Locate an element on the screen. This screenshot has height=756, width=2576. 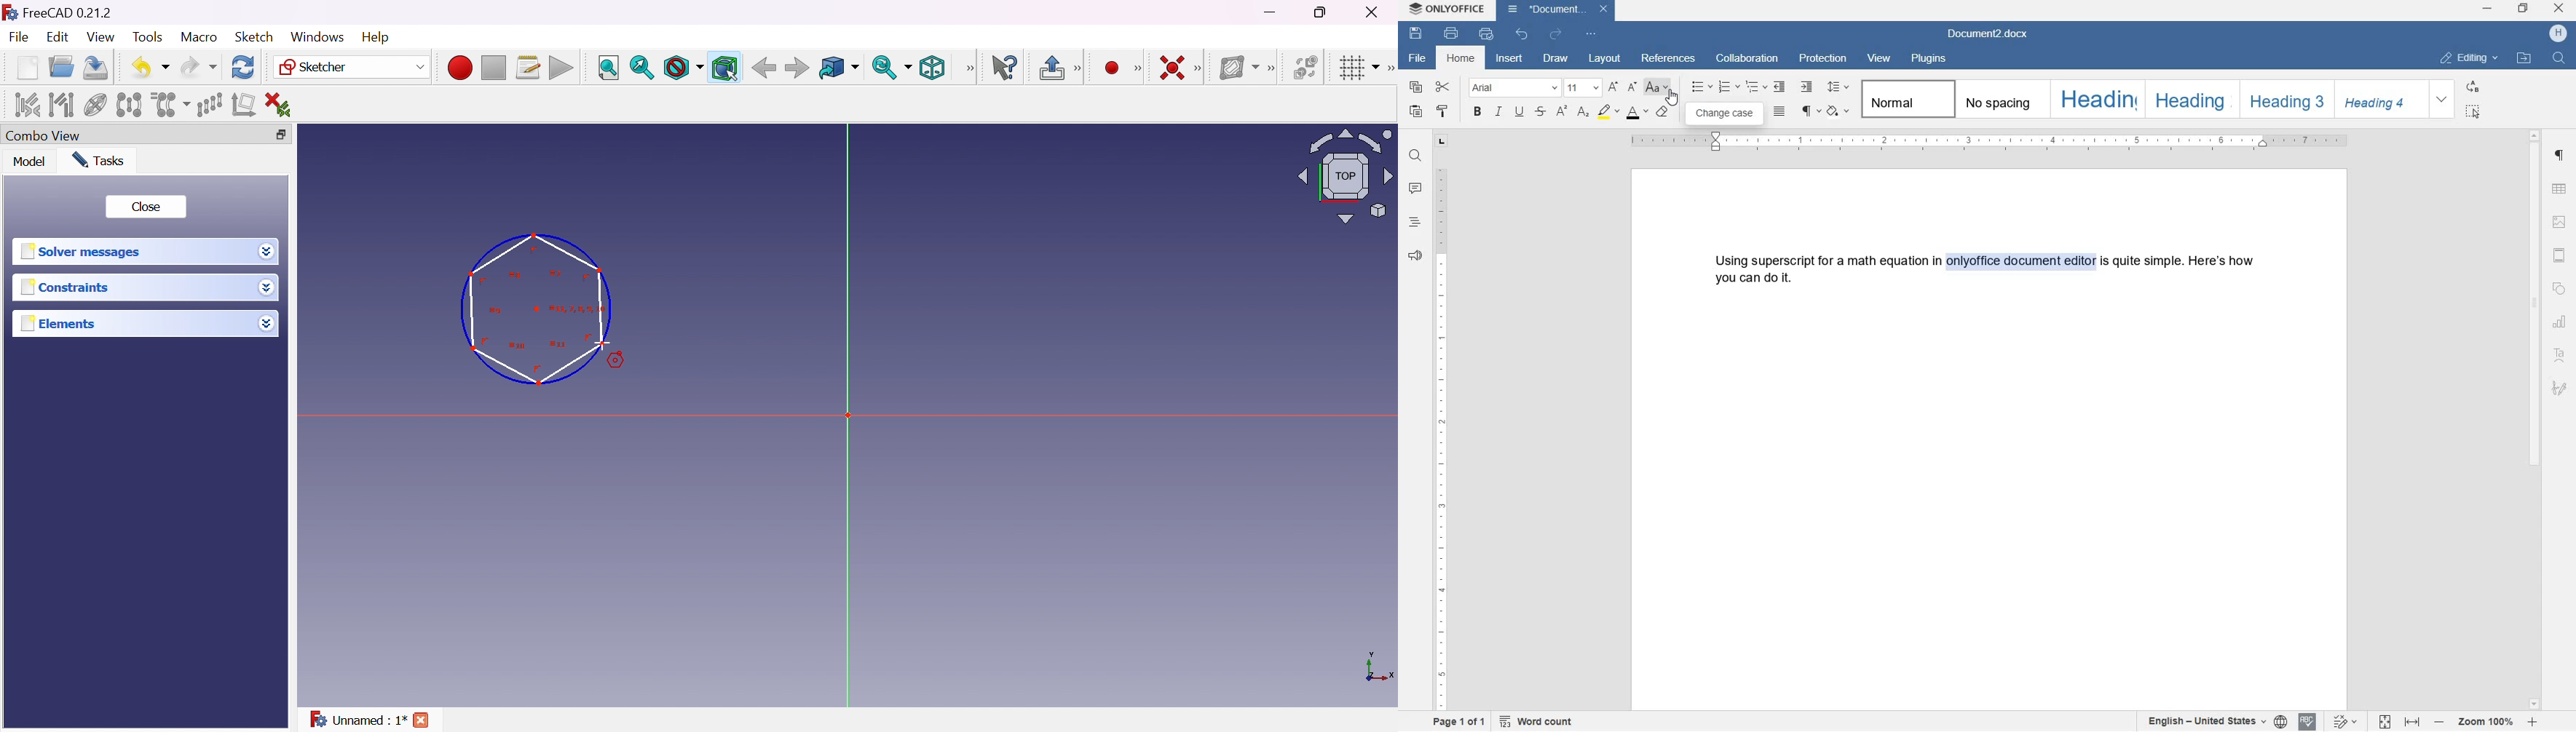
strikethrough is located at coordinates (1540, 112).